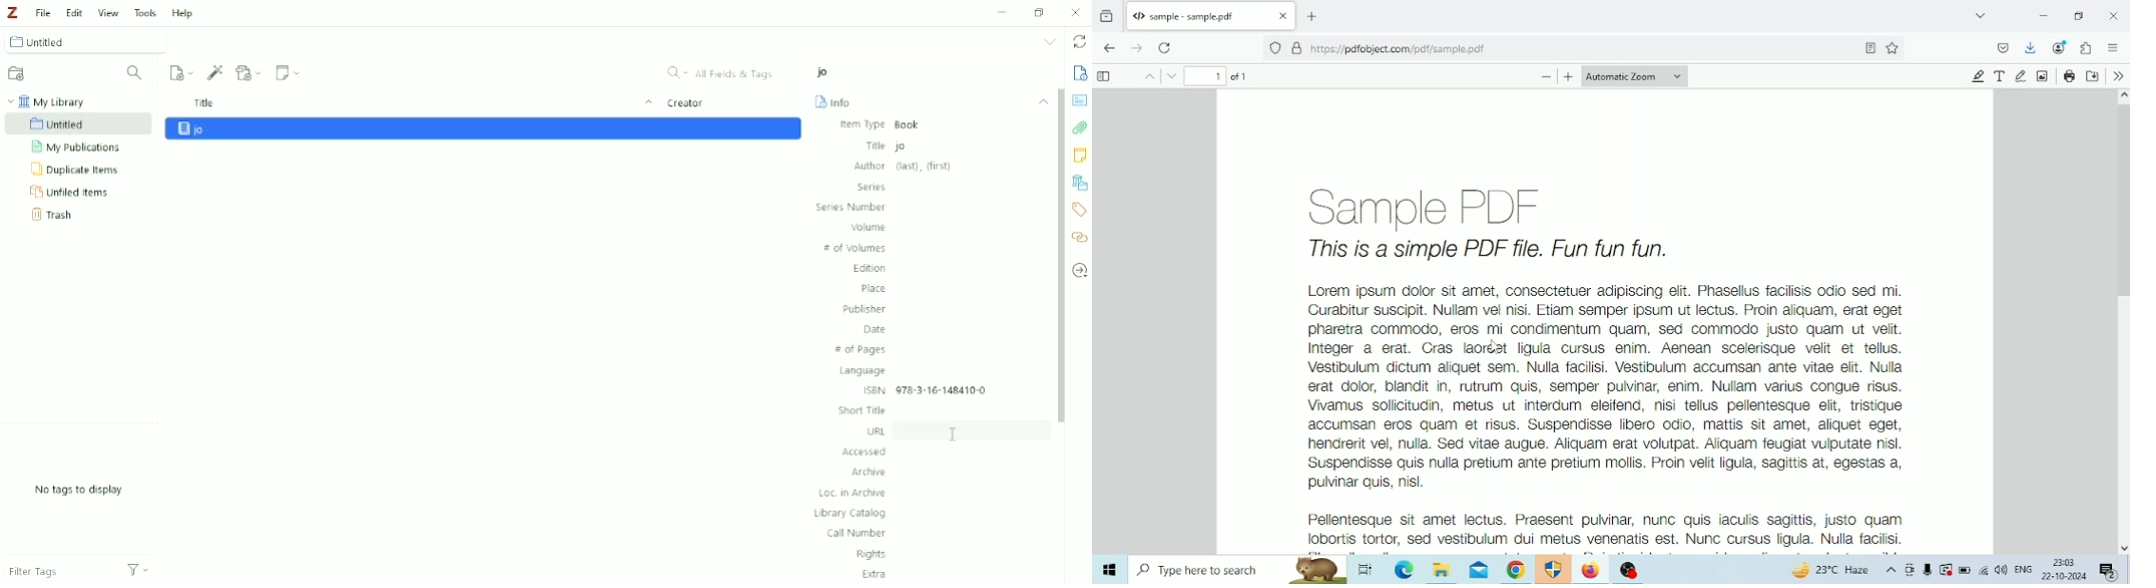 The image size is (2156, 588). Describe the element at coordinates (1590, 570) in the screenshot. I see `Firefox` at that location.